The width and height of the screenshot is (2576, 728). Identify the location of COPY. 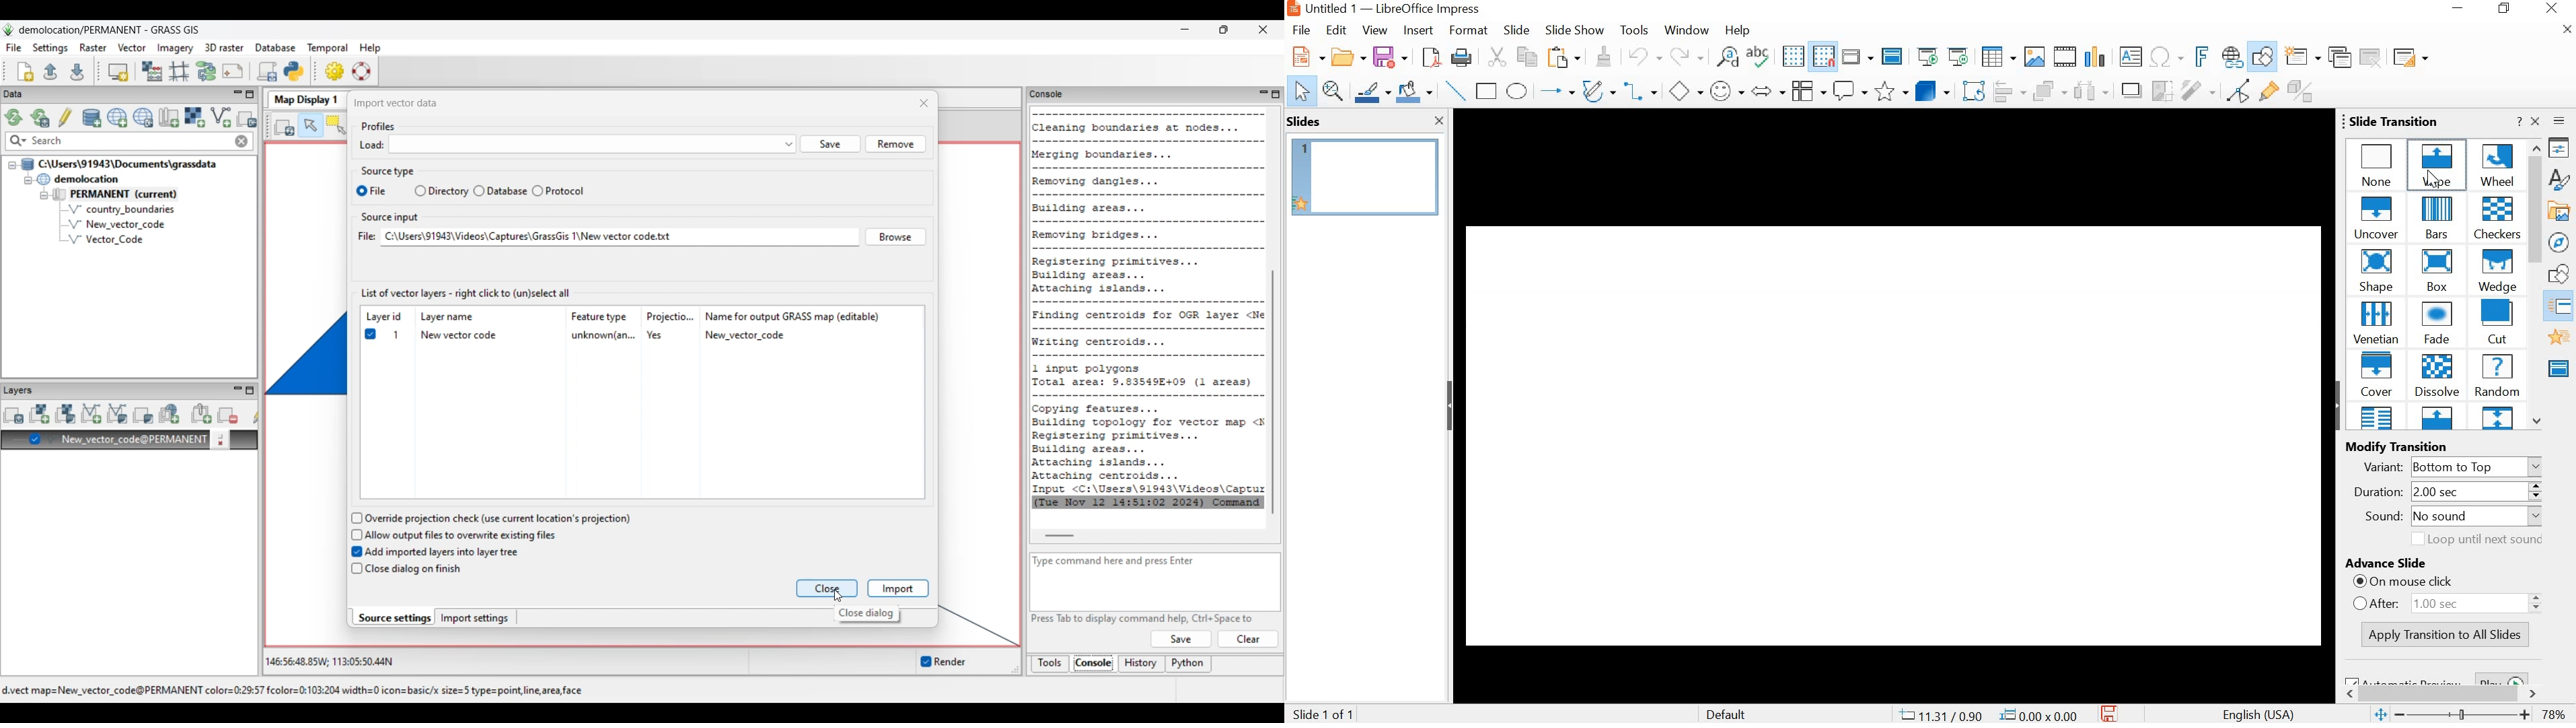
(1530, 59).